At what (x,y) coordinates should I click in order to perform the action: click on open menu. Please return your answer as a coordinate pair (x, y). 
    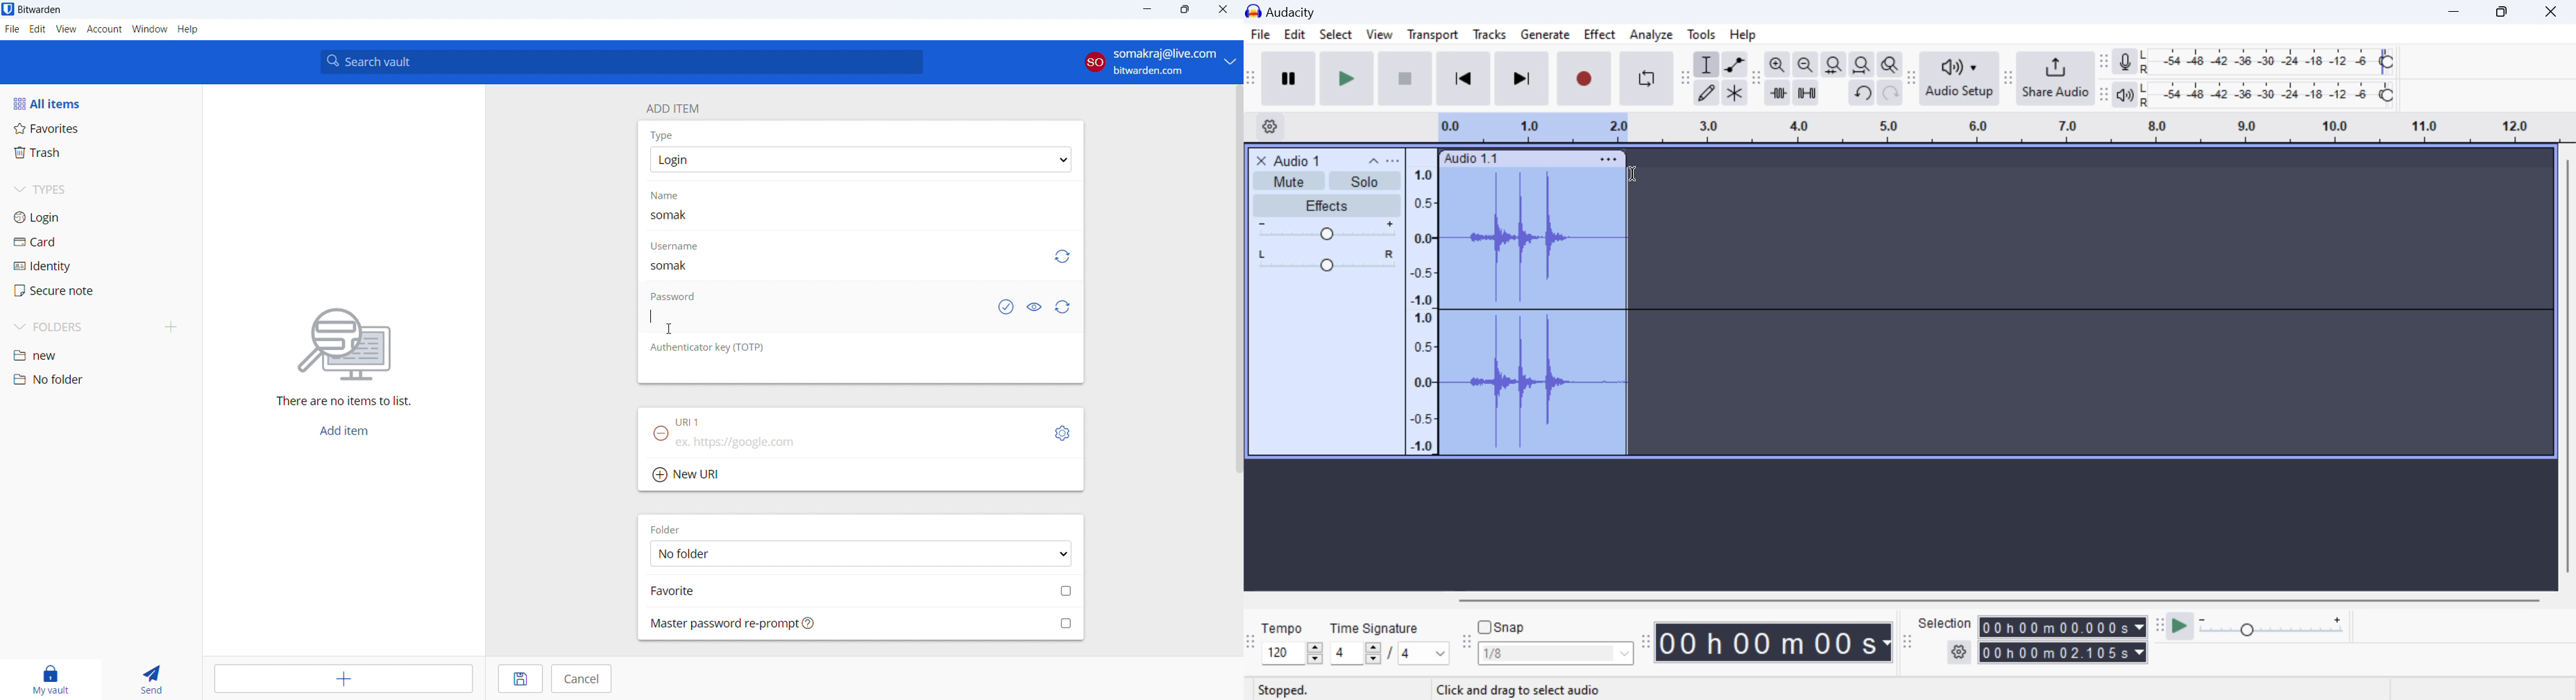
    Looking at the image, I should click on (1393, 160).